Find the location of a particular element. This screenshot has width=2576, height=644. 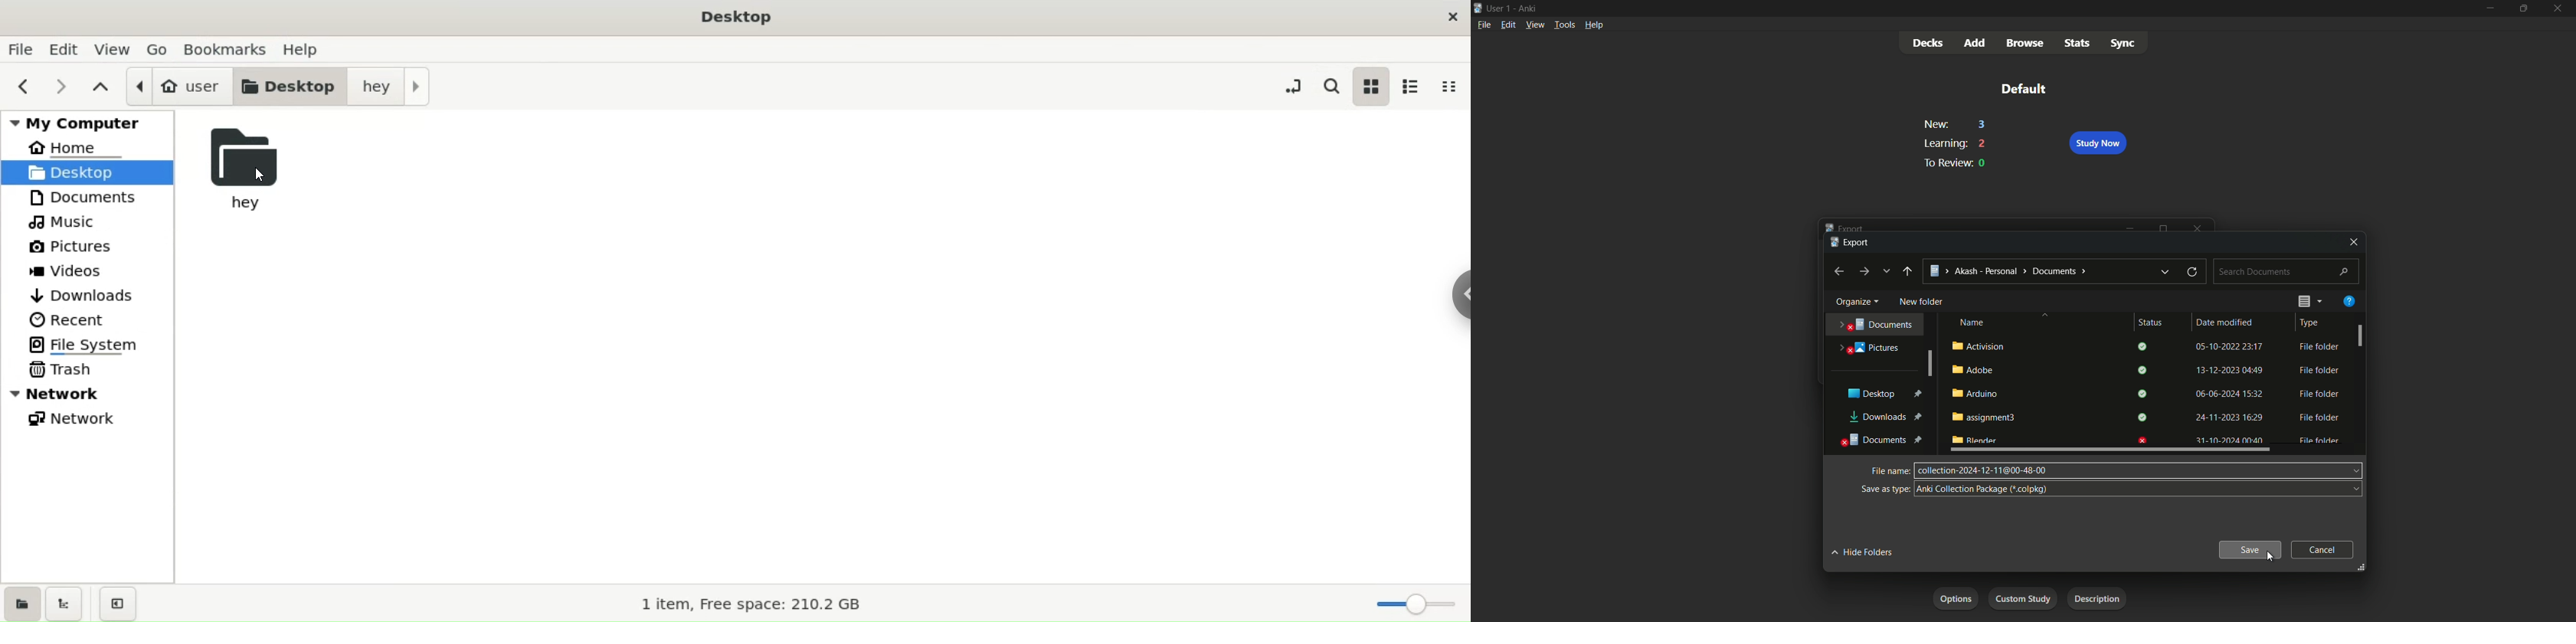

scroll bar is located at coordinates (1930, 364).